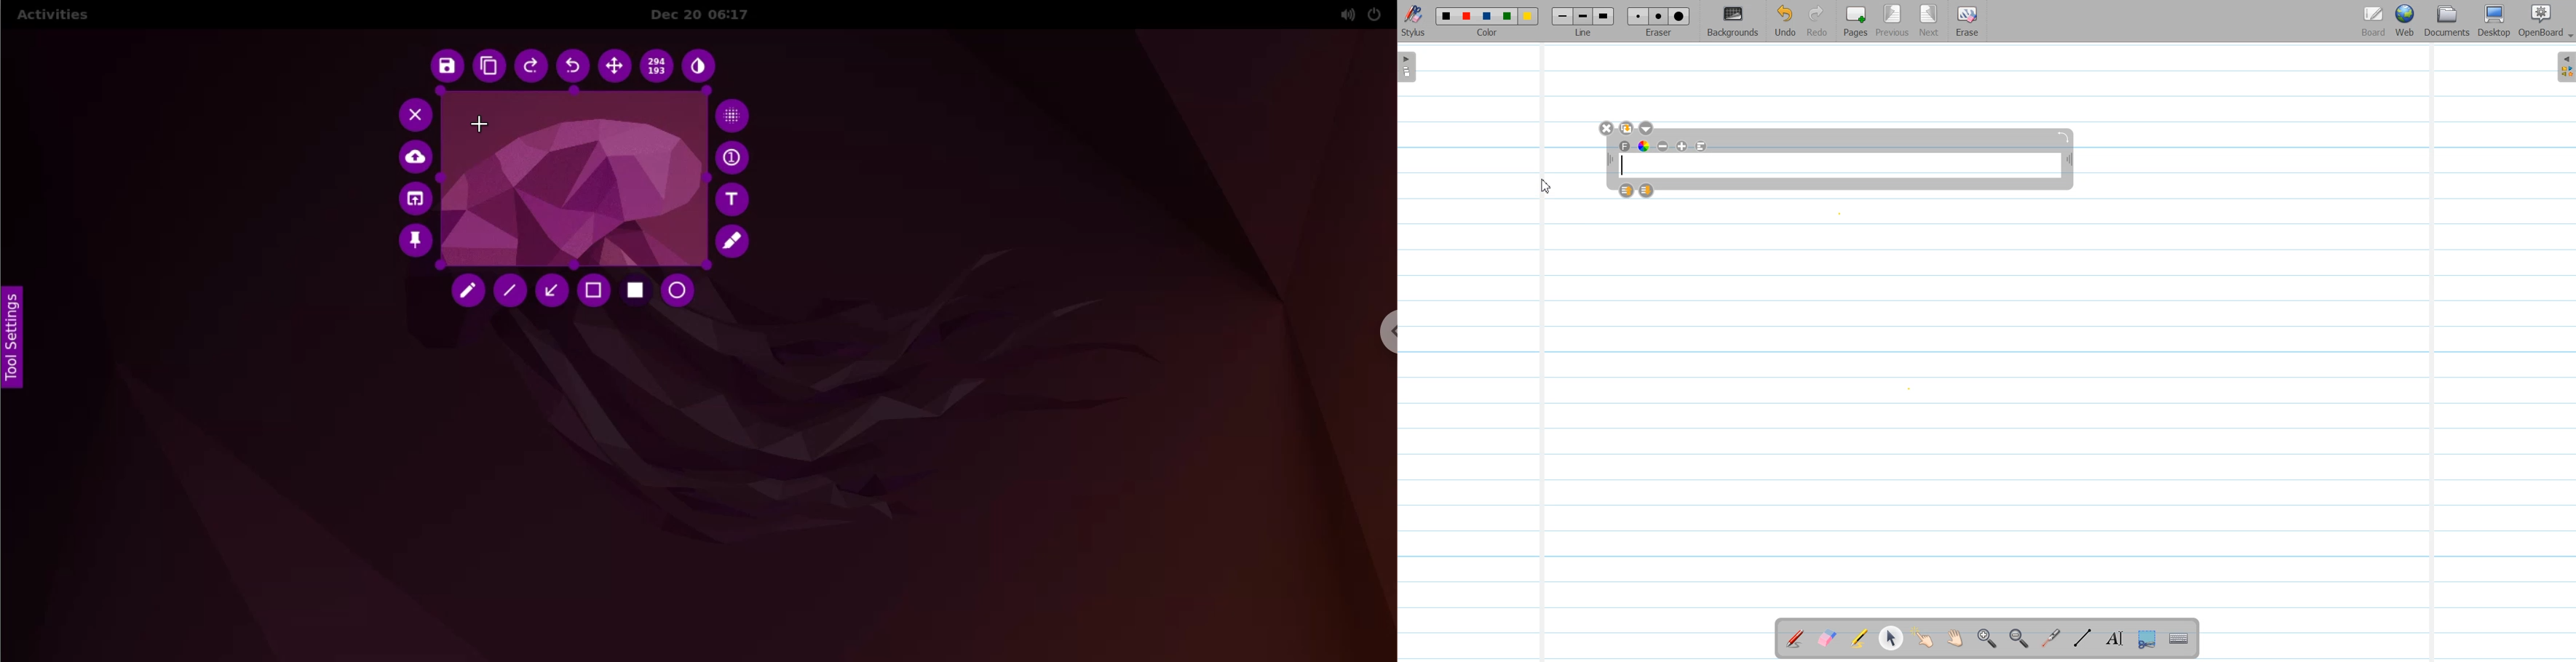 The image size is (2576, 672). What do you see at coordinates (417, 158) in the screenshot?
I see `upload` at bounding box center [417, 158].